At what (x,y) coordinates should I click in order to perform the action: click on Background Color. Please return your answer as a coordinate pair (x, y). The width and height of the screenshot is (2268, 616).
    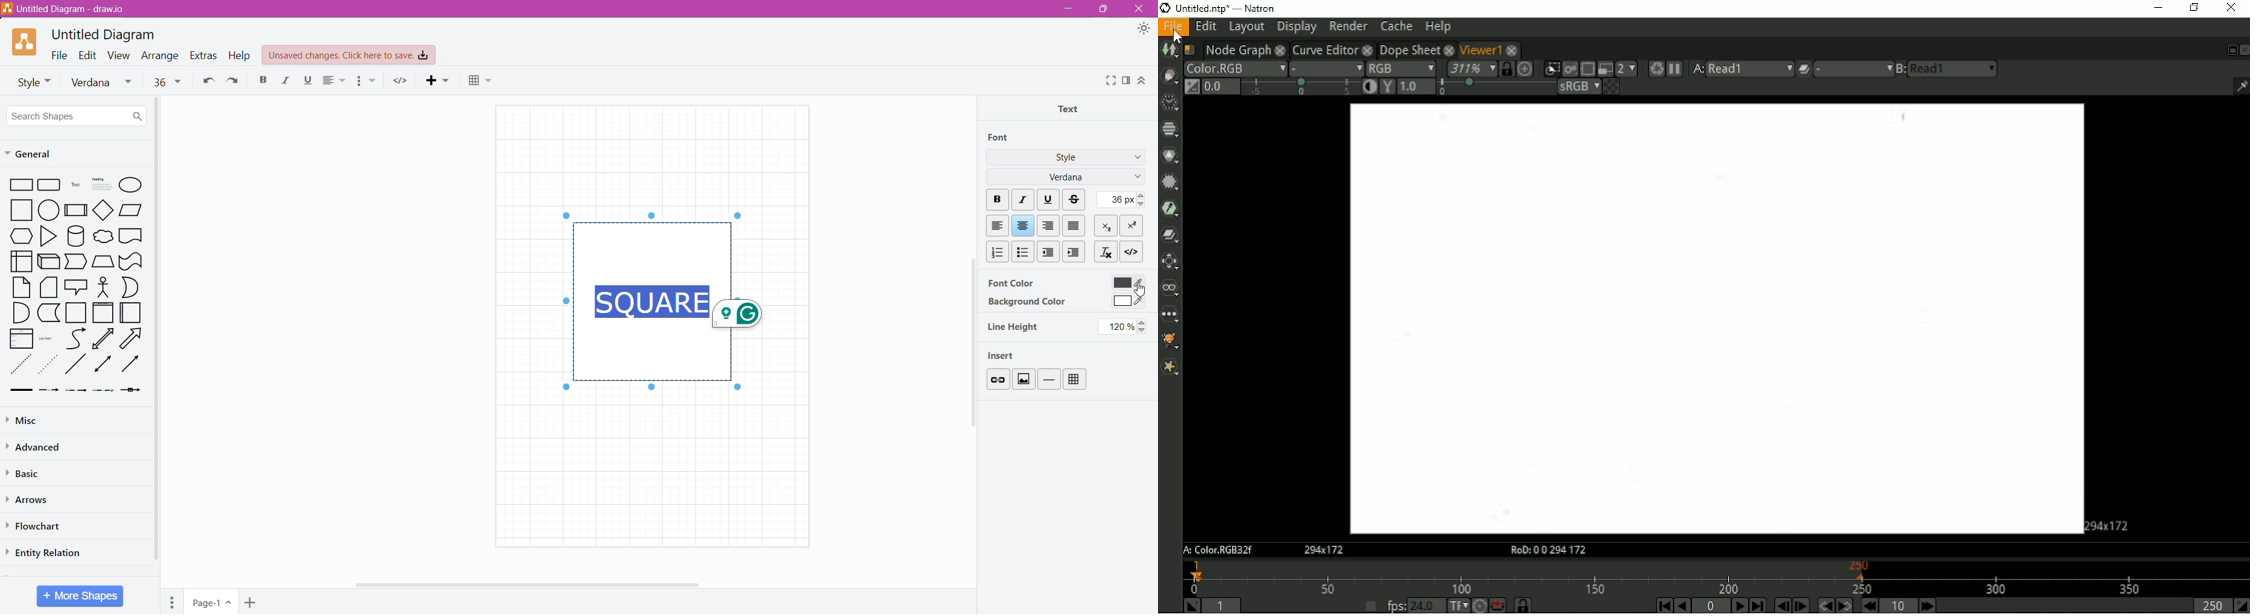
    Looking at the image, I should click on (1026, 302).